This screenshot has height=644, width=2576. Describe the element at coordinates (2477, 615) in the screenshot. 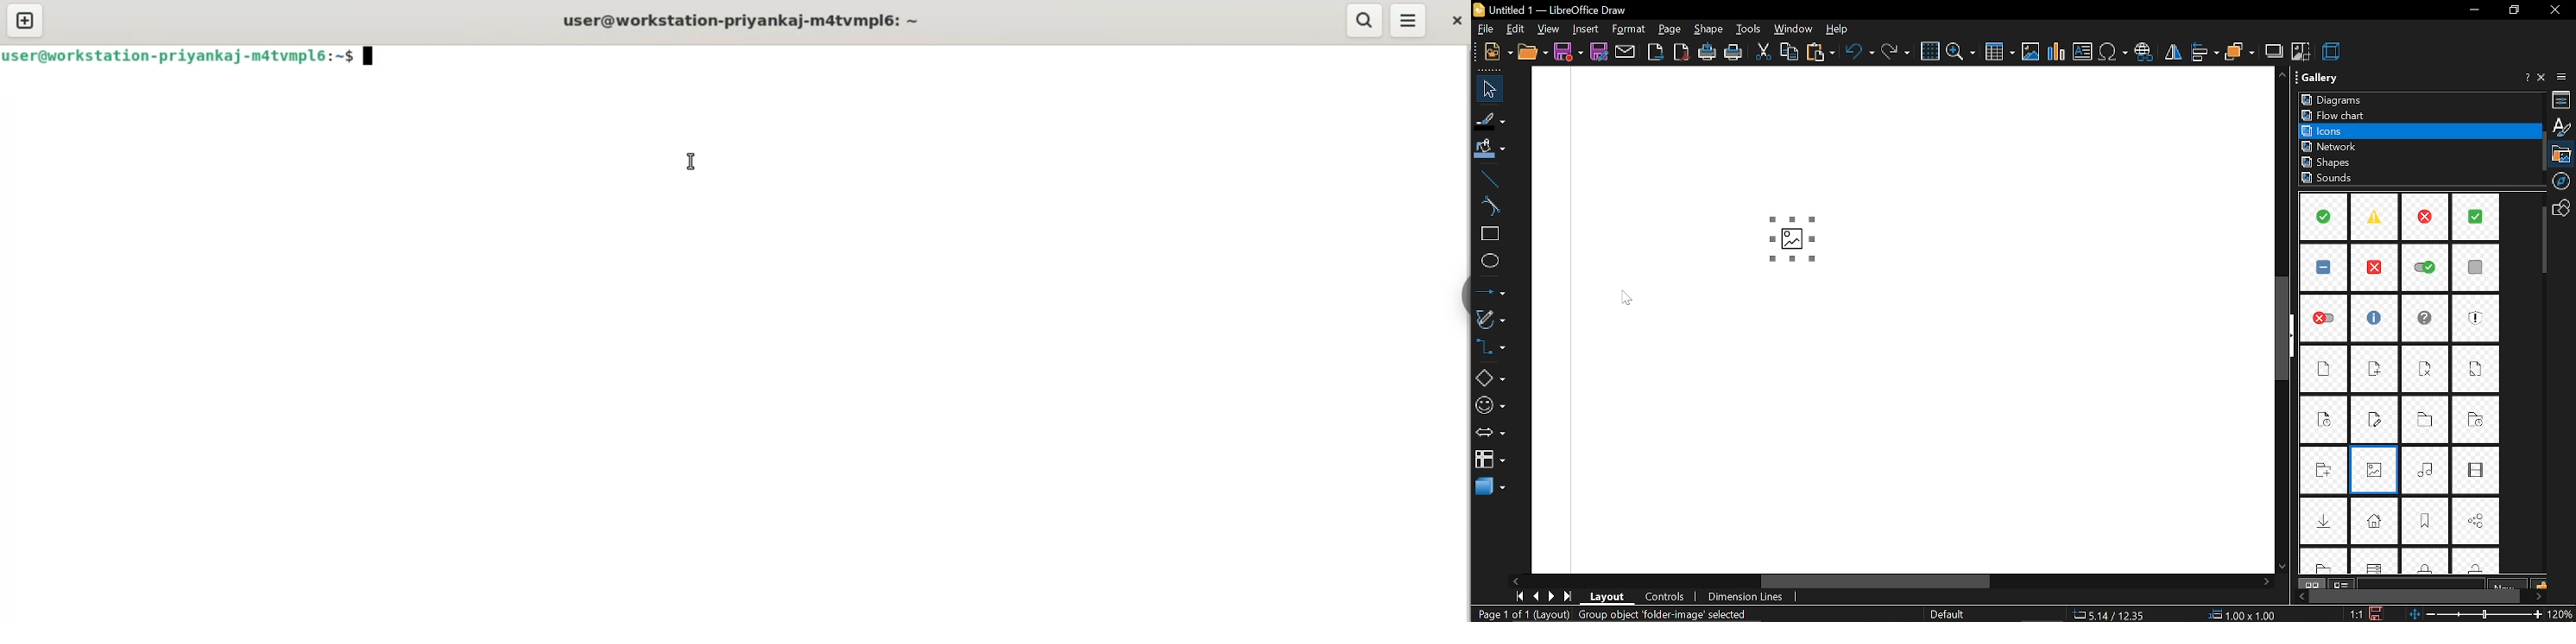

I see `change zoom` at that location.